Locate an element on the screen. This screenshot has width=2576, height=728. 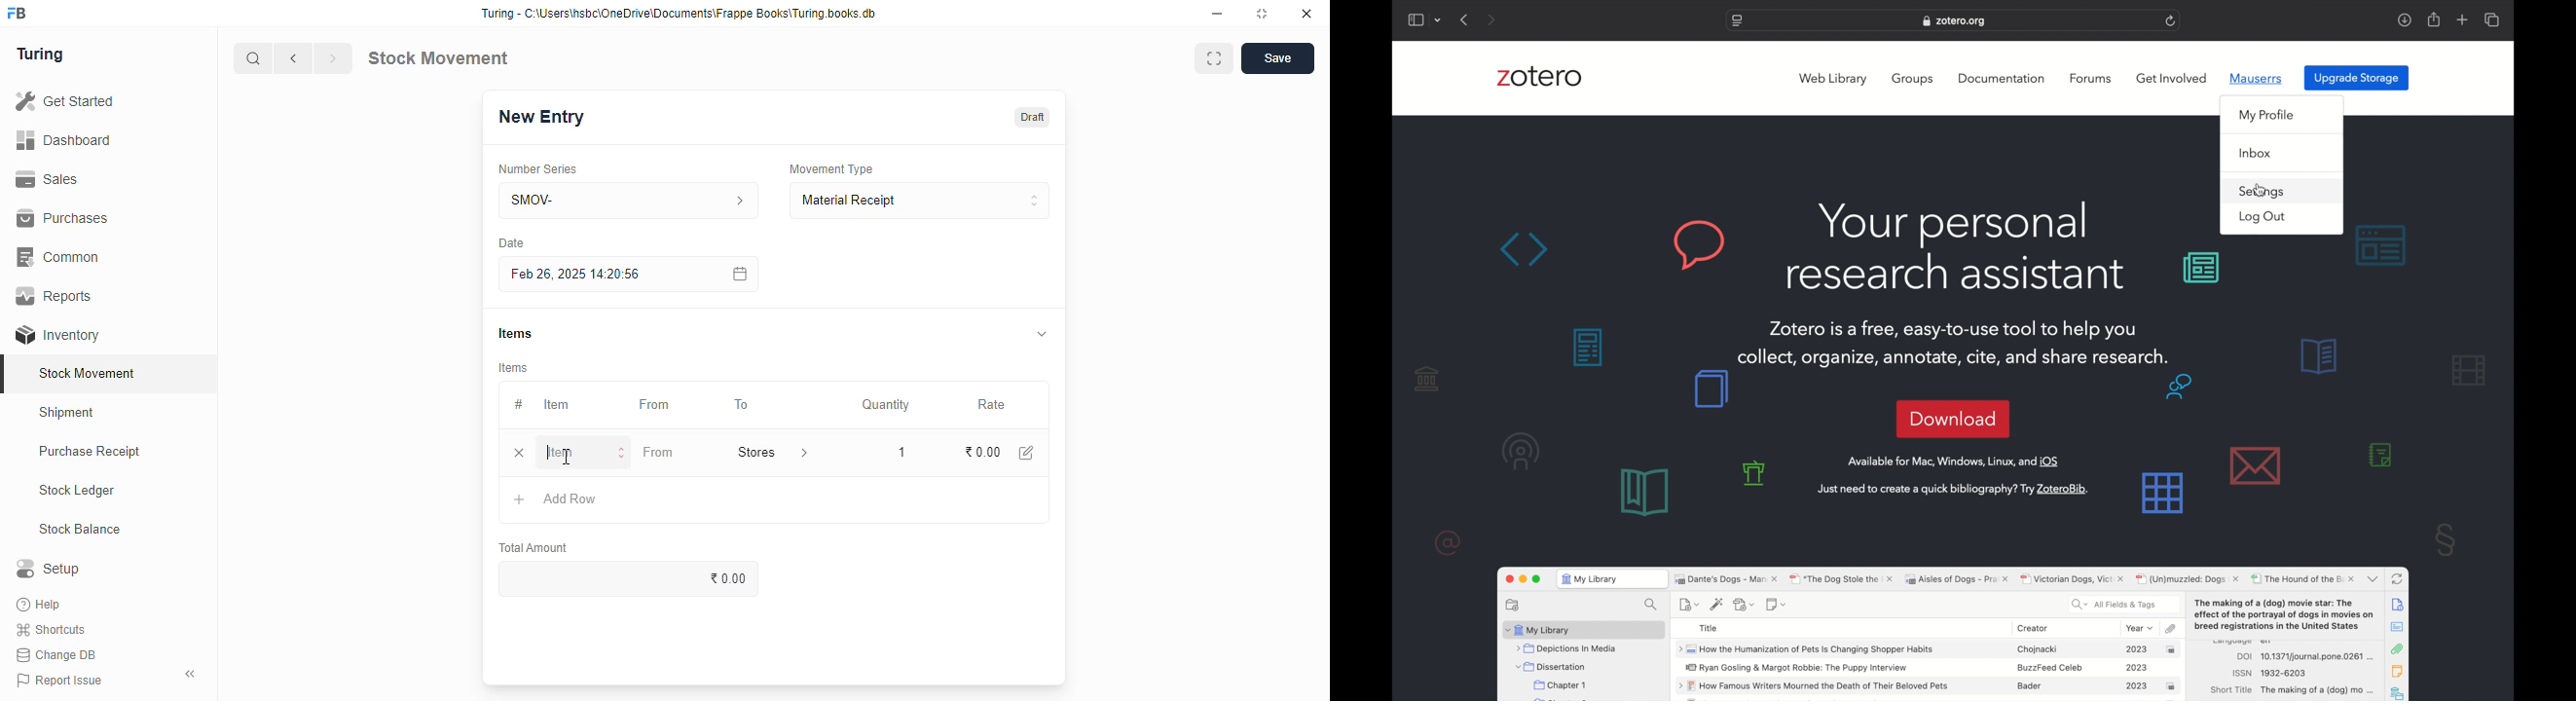
items is located at coordinates (514, 368).